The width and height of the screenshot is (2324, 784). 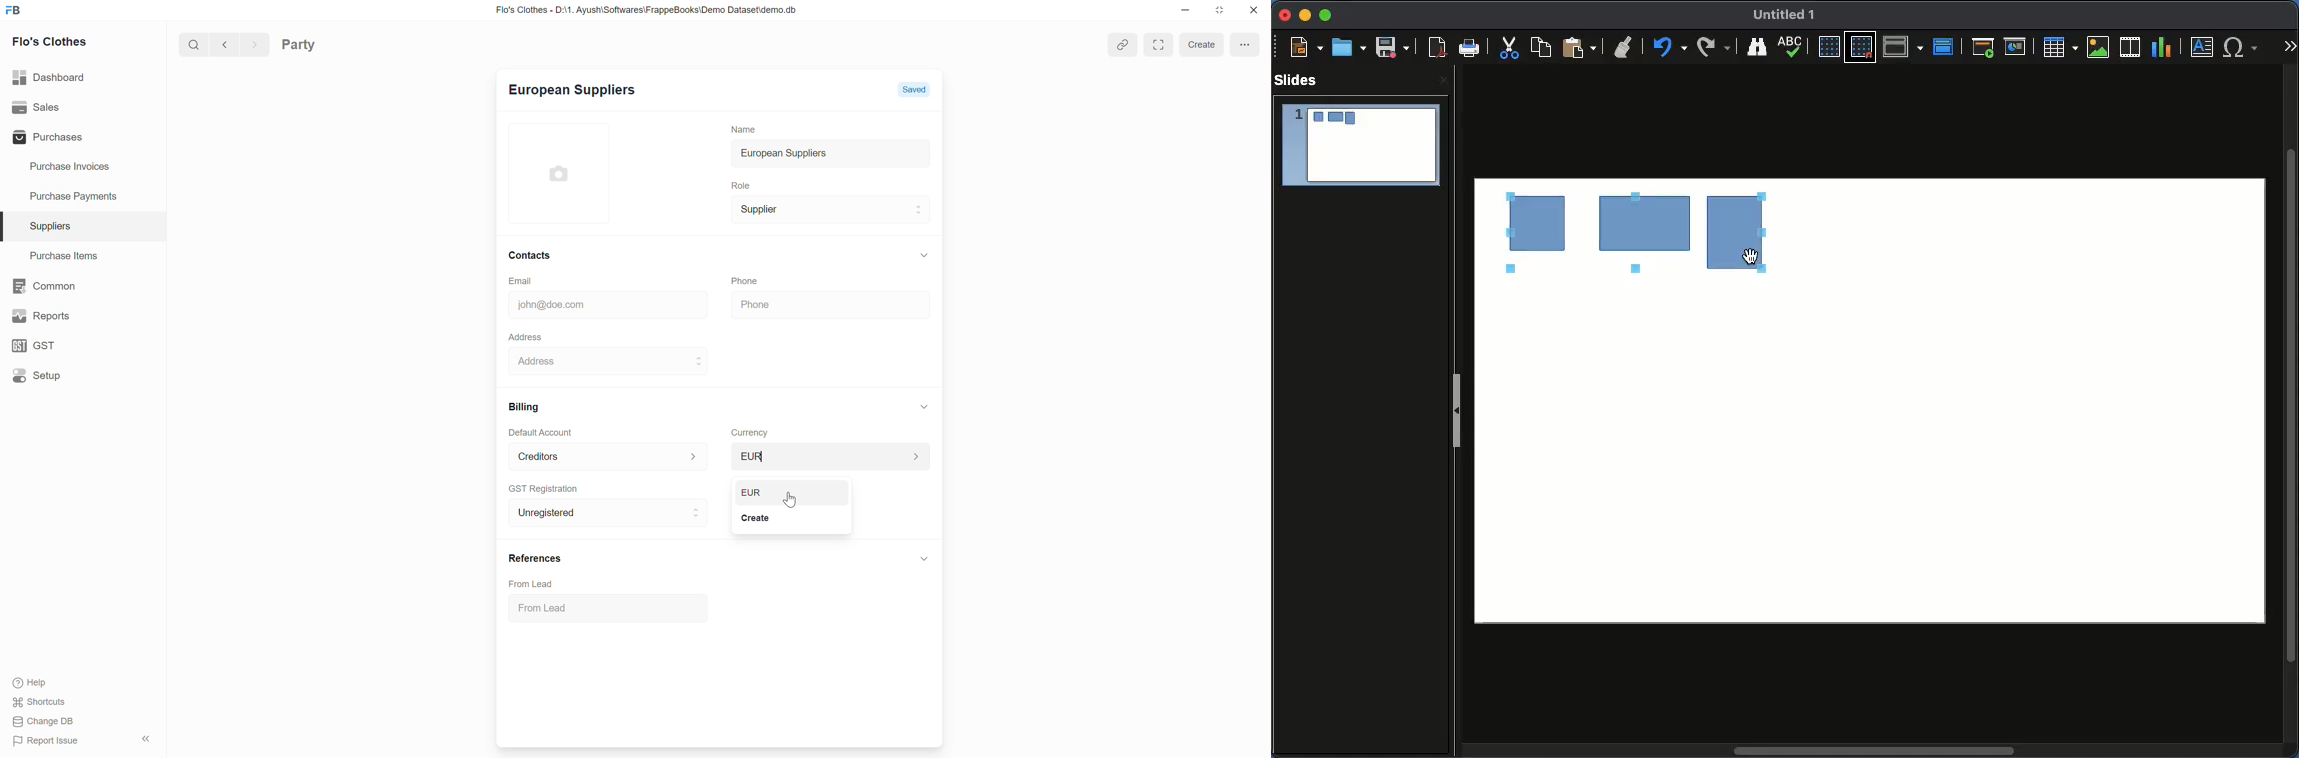 I want to click on common, so click(x=43, y=287).